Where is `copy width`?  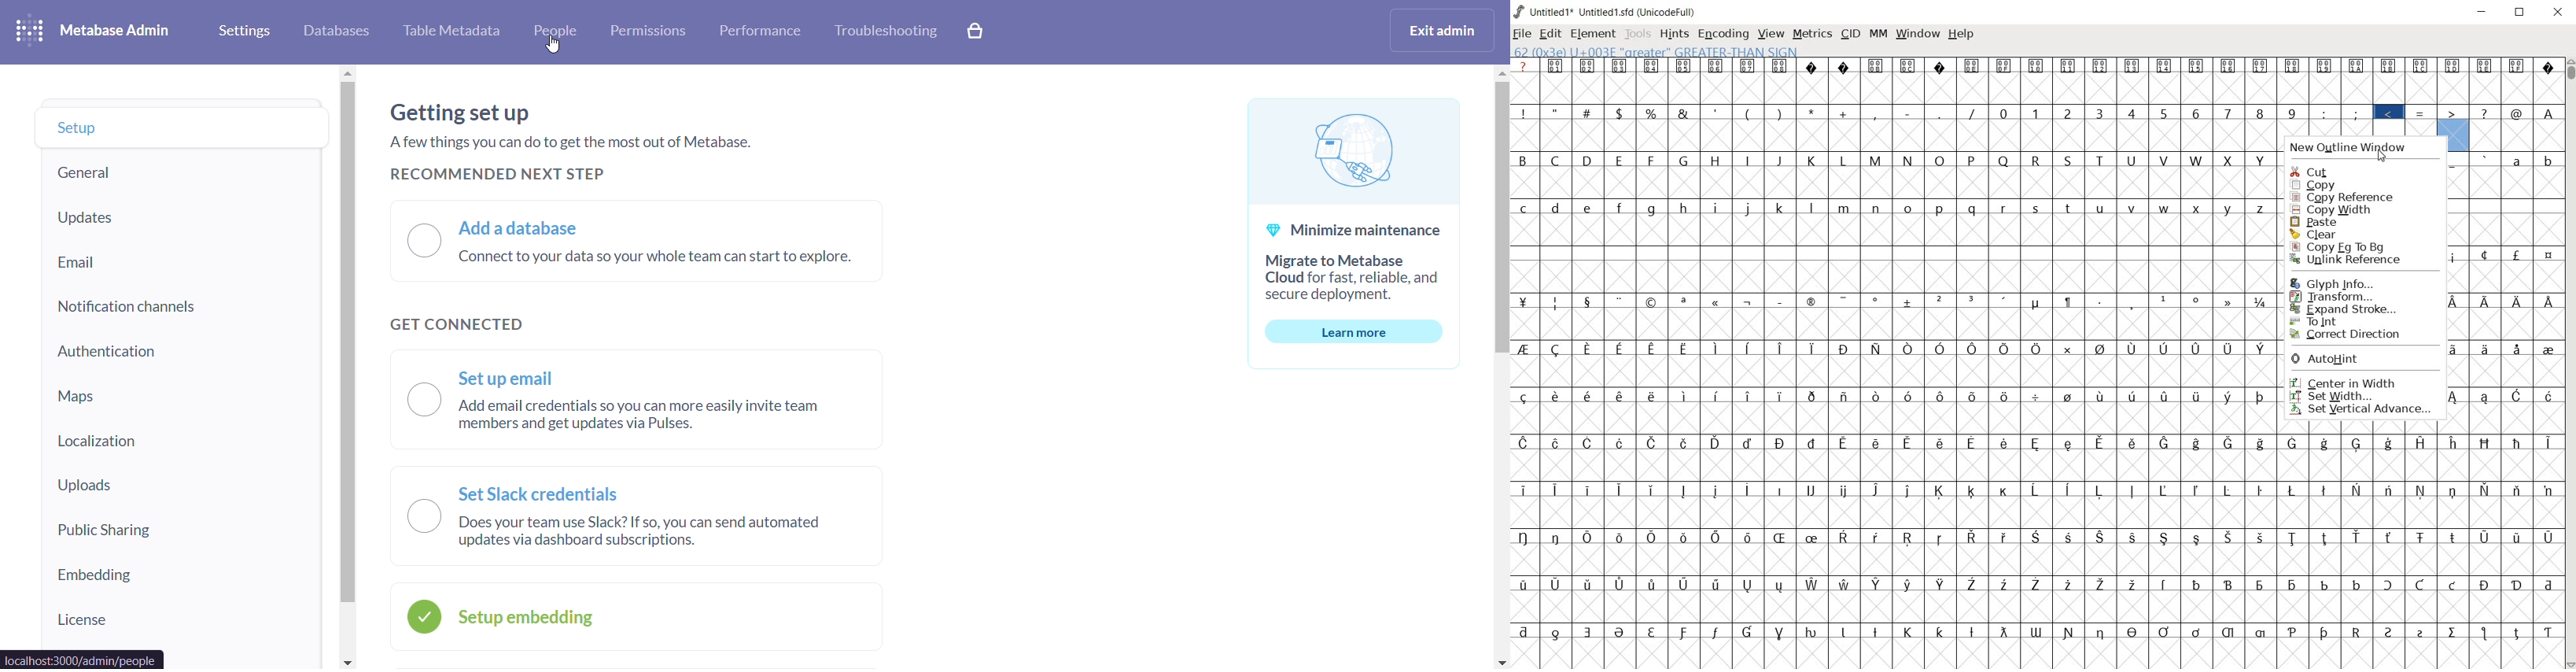 copy width is located at coordinates (2339, 211).